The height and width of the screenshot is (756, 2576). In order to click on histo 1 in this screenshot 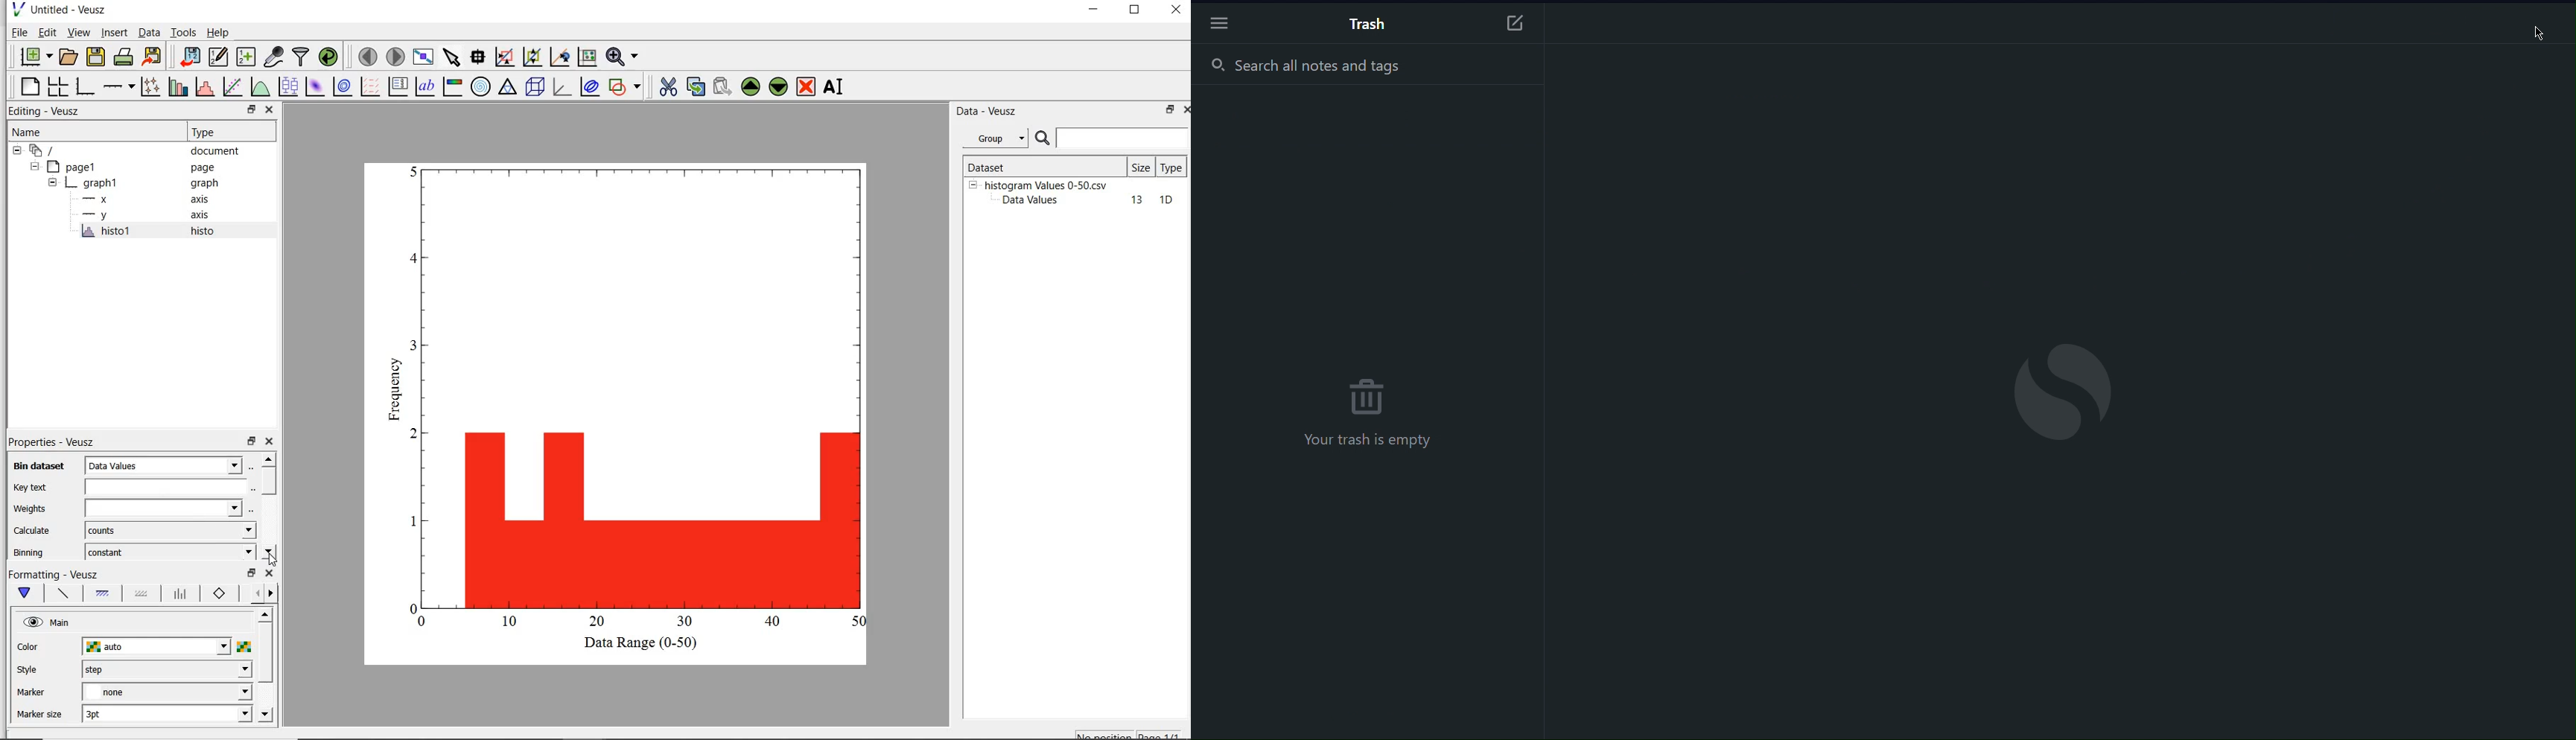, I will do `click(107, 232)`.